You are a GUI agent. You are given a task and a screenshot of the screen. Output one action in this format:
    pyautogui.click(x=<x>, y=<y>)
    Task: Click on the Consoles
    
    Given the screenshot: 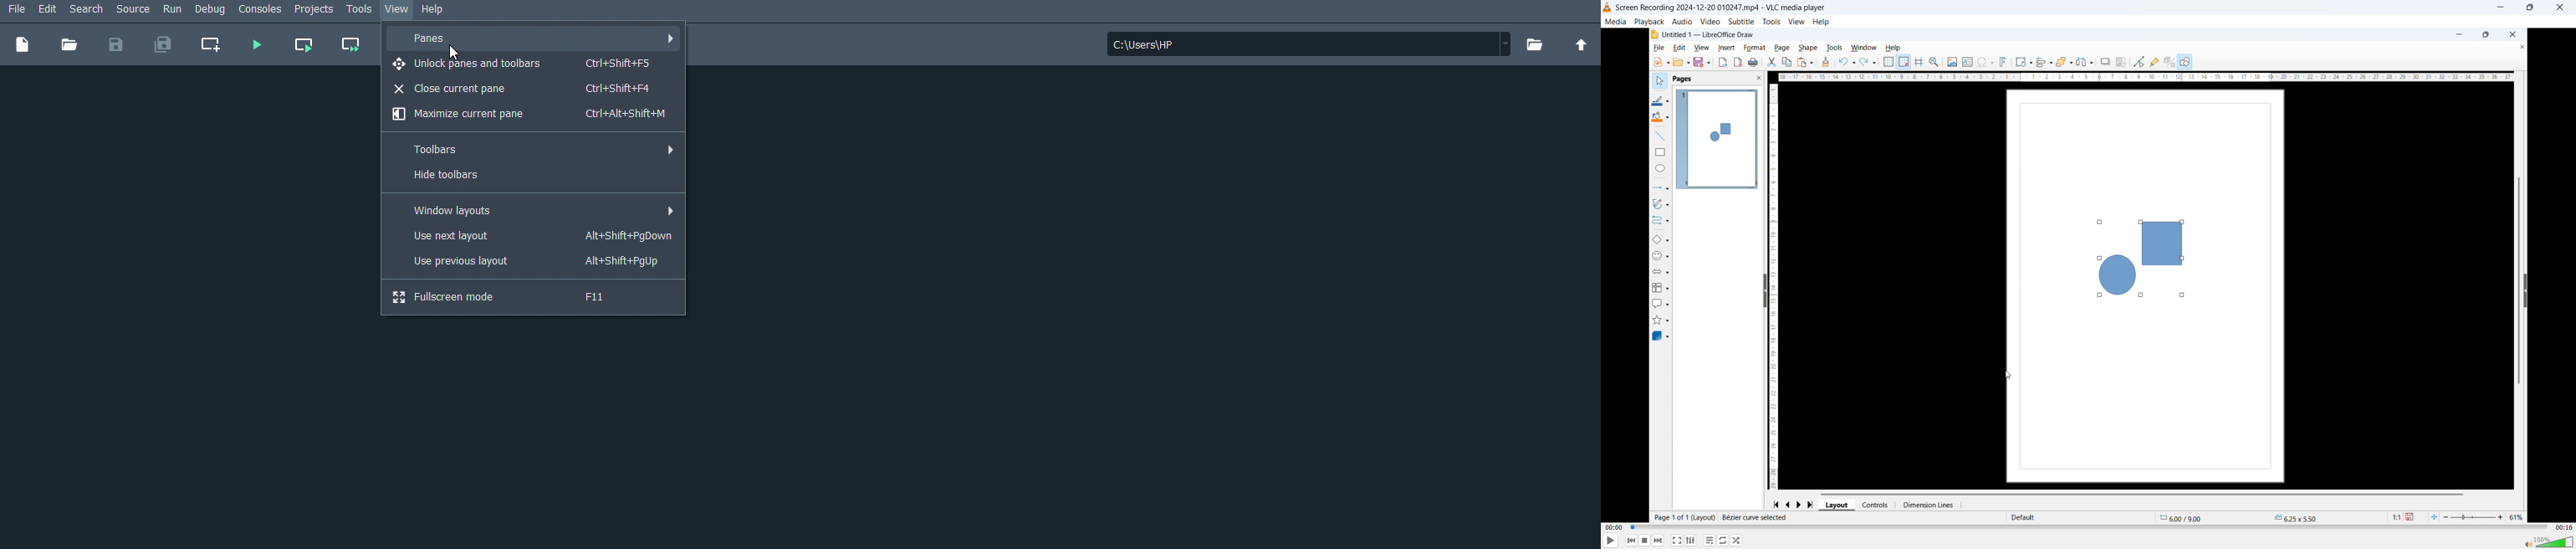 What is the action you would take?
    pyautogui.click(x=262, y=11)
    